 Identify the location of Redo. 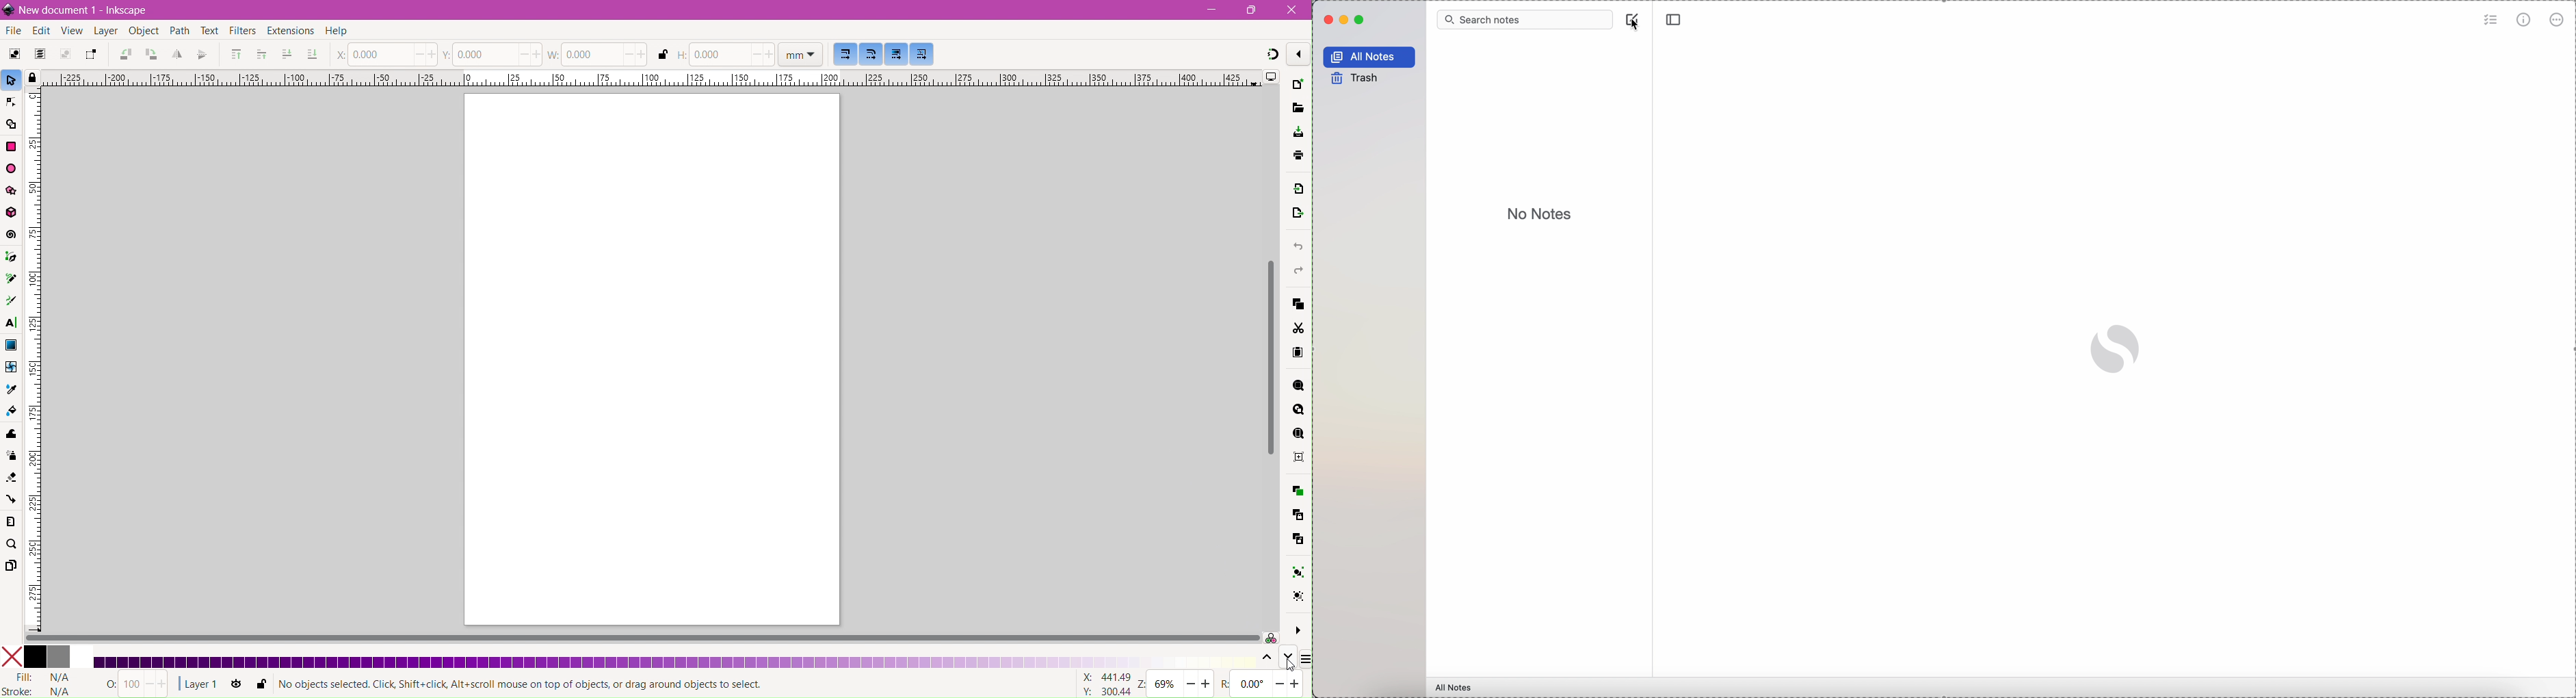
(1298, 270).